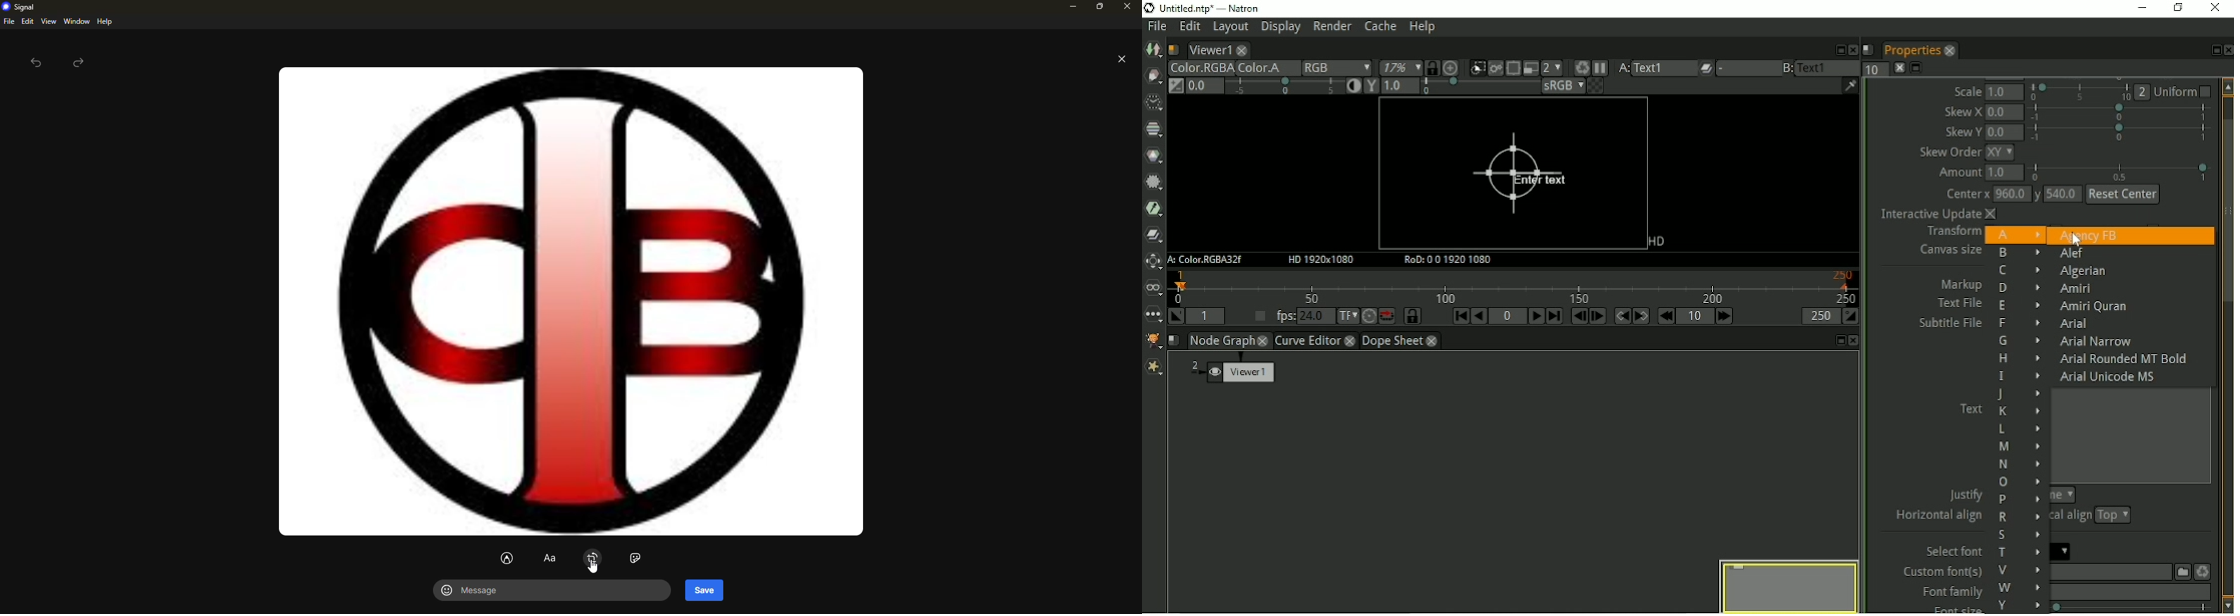  What do you see at coordinates (1966, 493) in the screenshot?
I see `Justify` at bounding box center [1966, 493].